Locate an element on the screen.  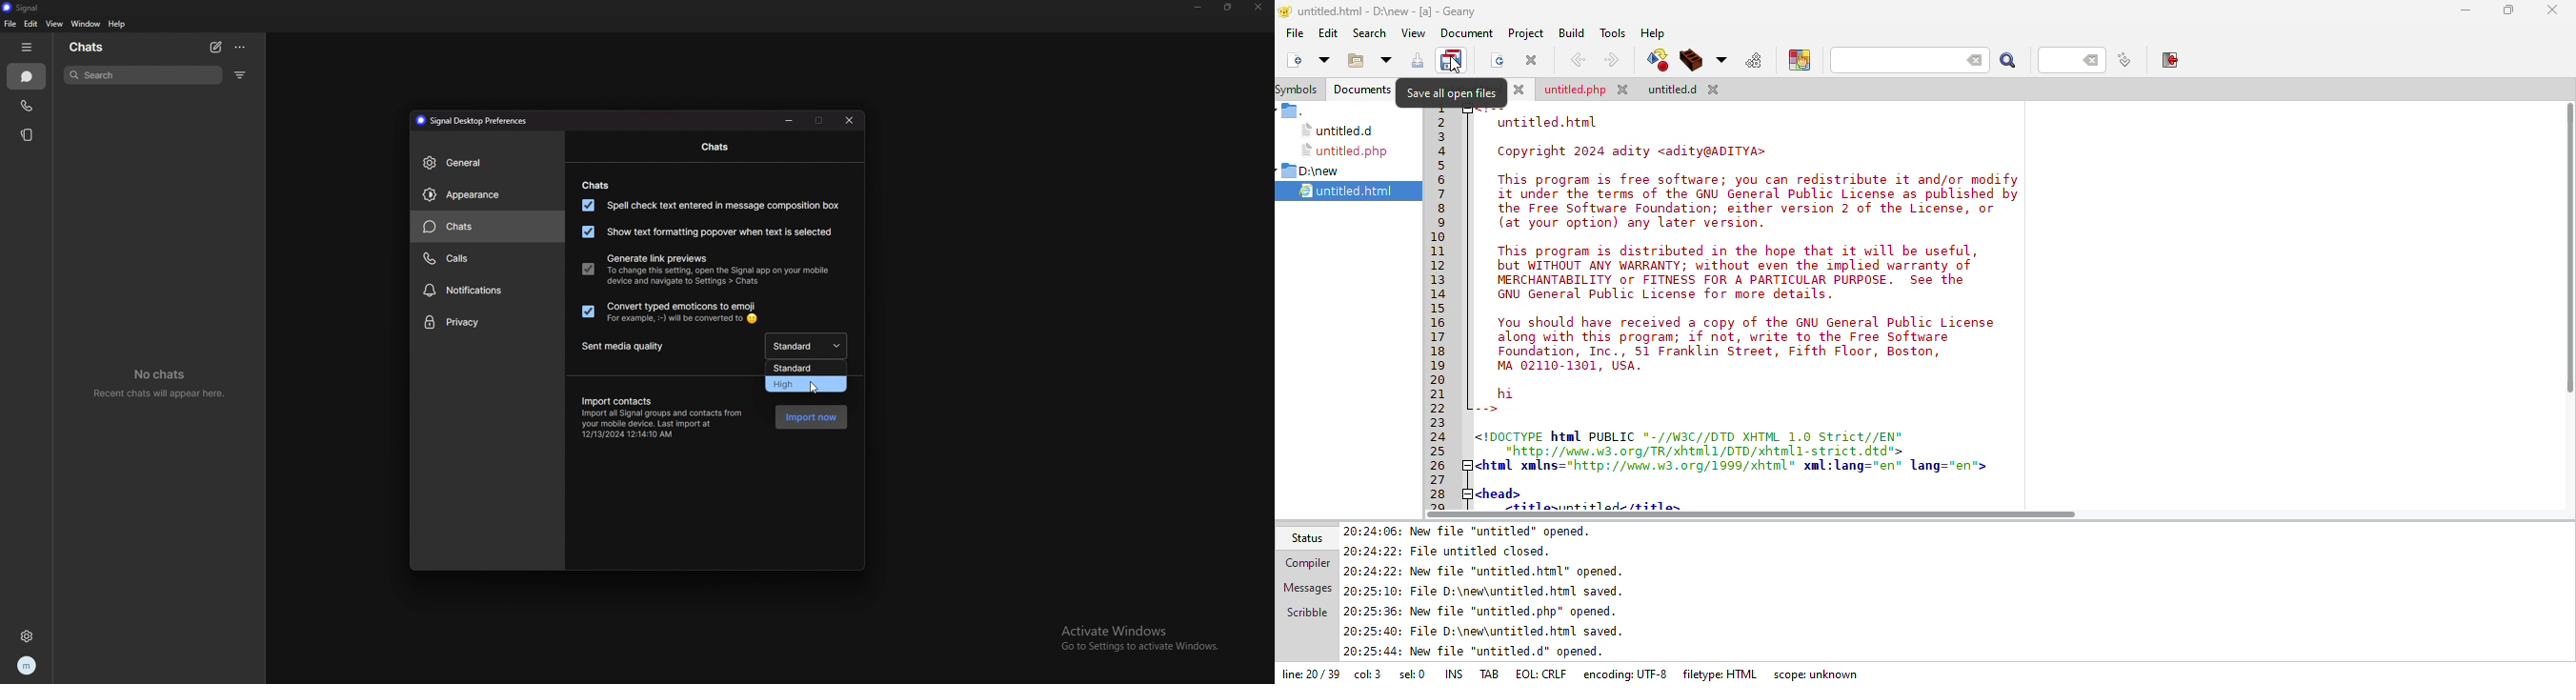
chats is located at coordinates (26, 76).